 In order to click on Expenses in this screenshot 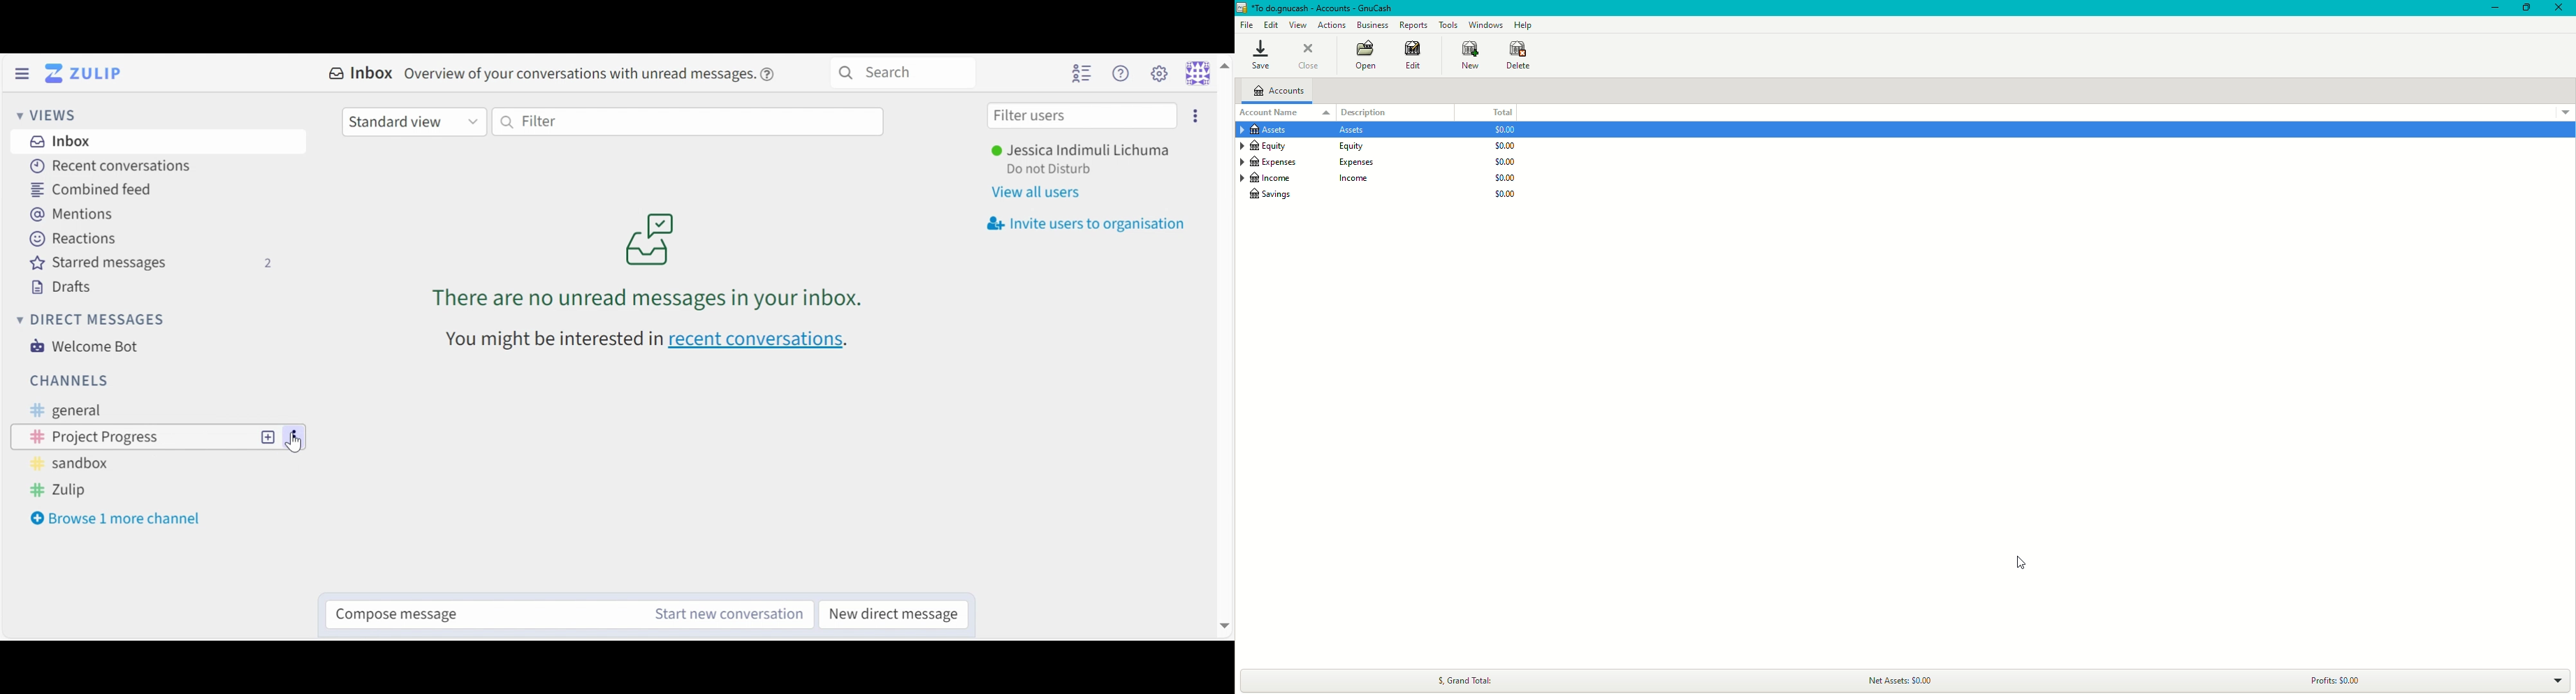, I will do `click(1309, 162)`.